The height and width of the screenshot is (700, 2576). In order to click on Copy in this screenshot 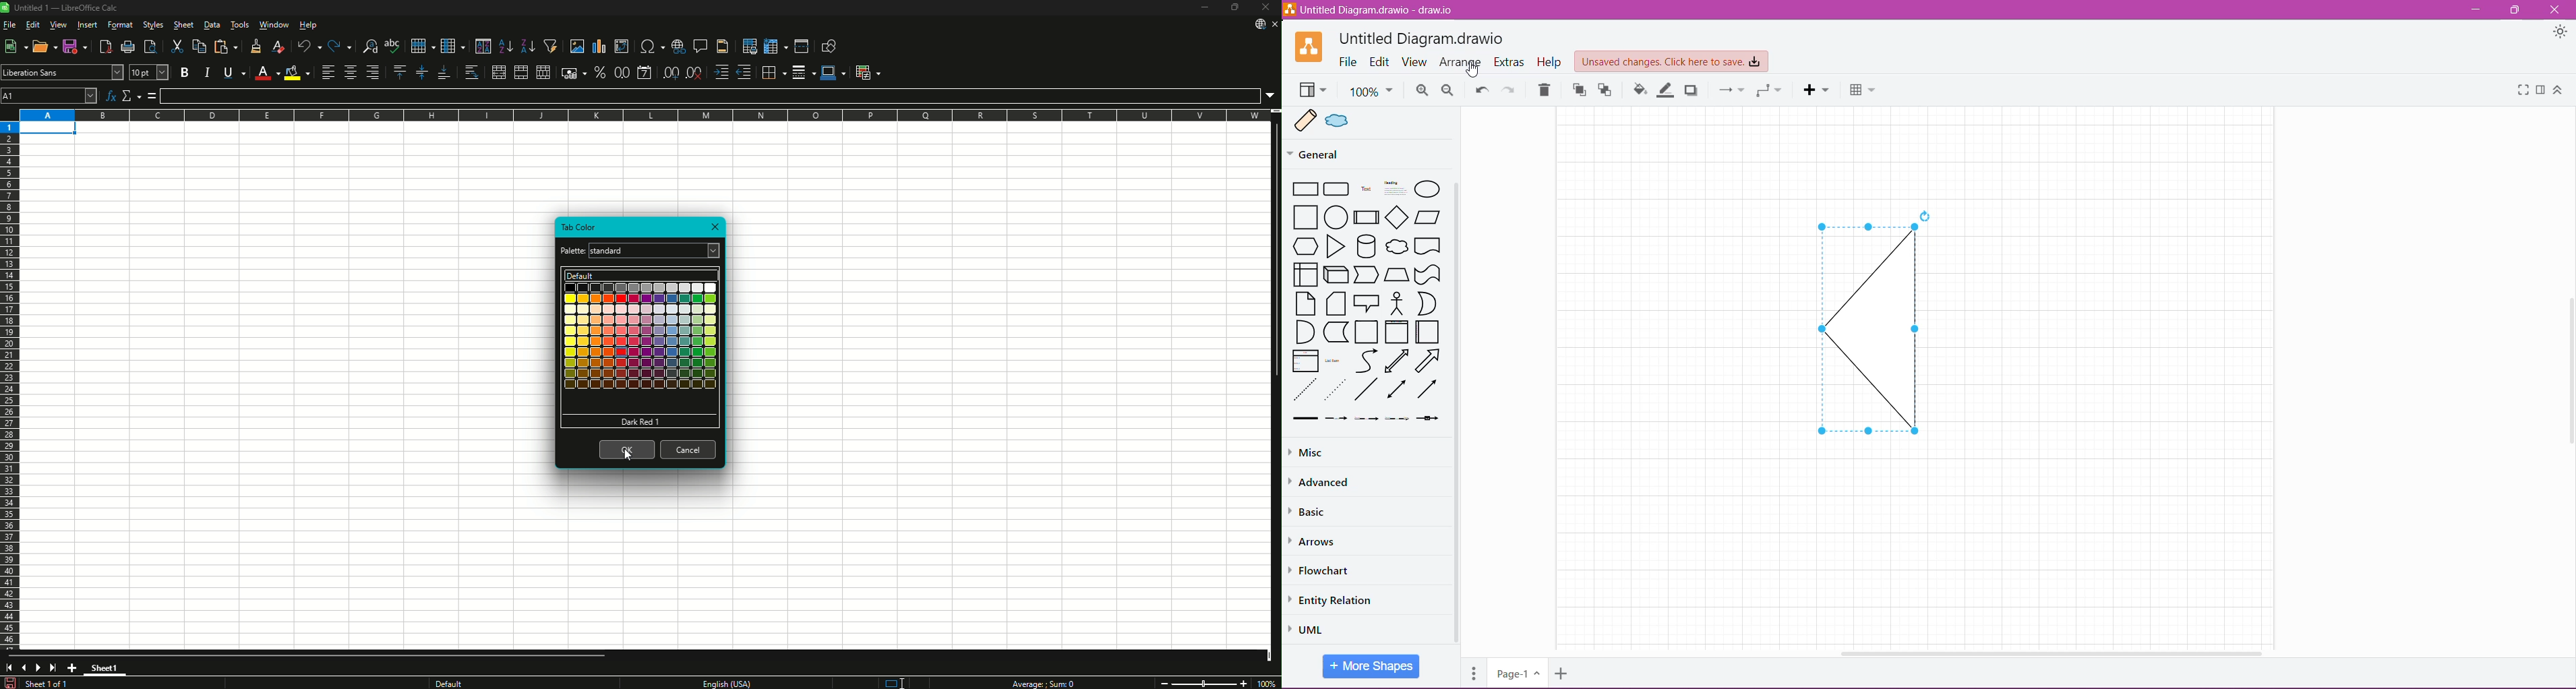, I will do `click(199, 46)`.